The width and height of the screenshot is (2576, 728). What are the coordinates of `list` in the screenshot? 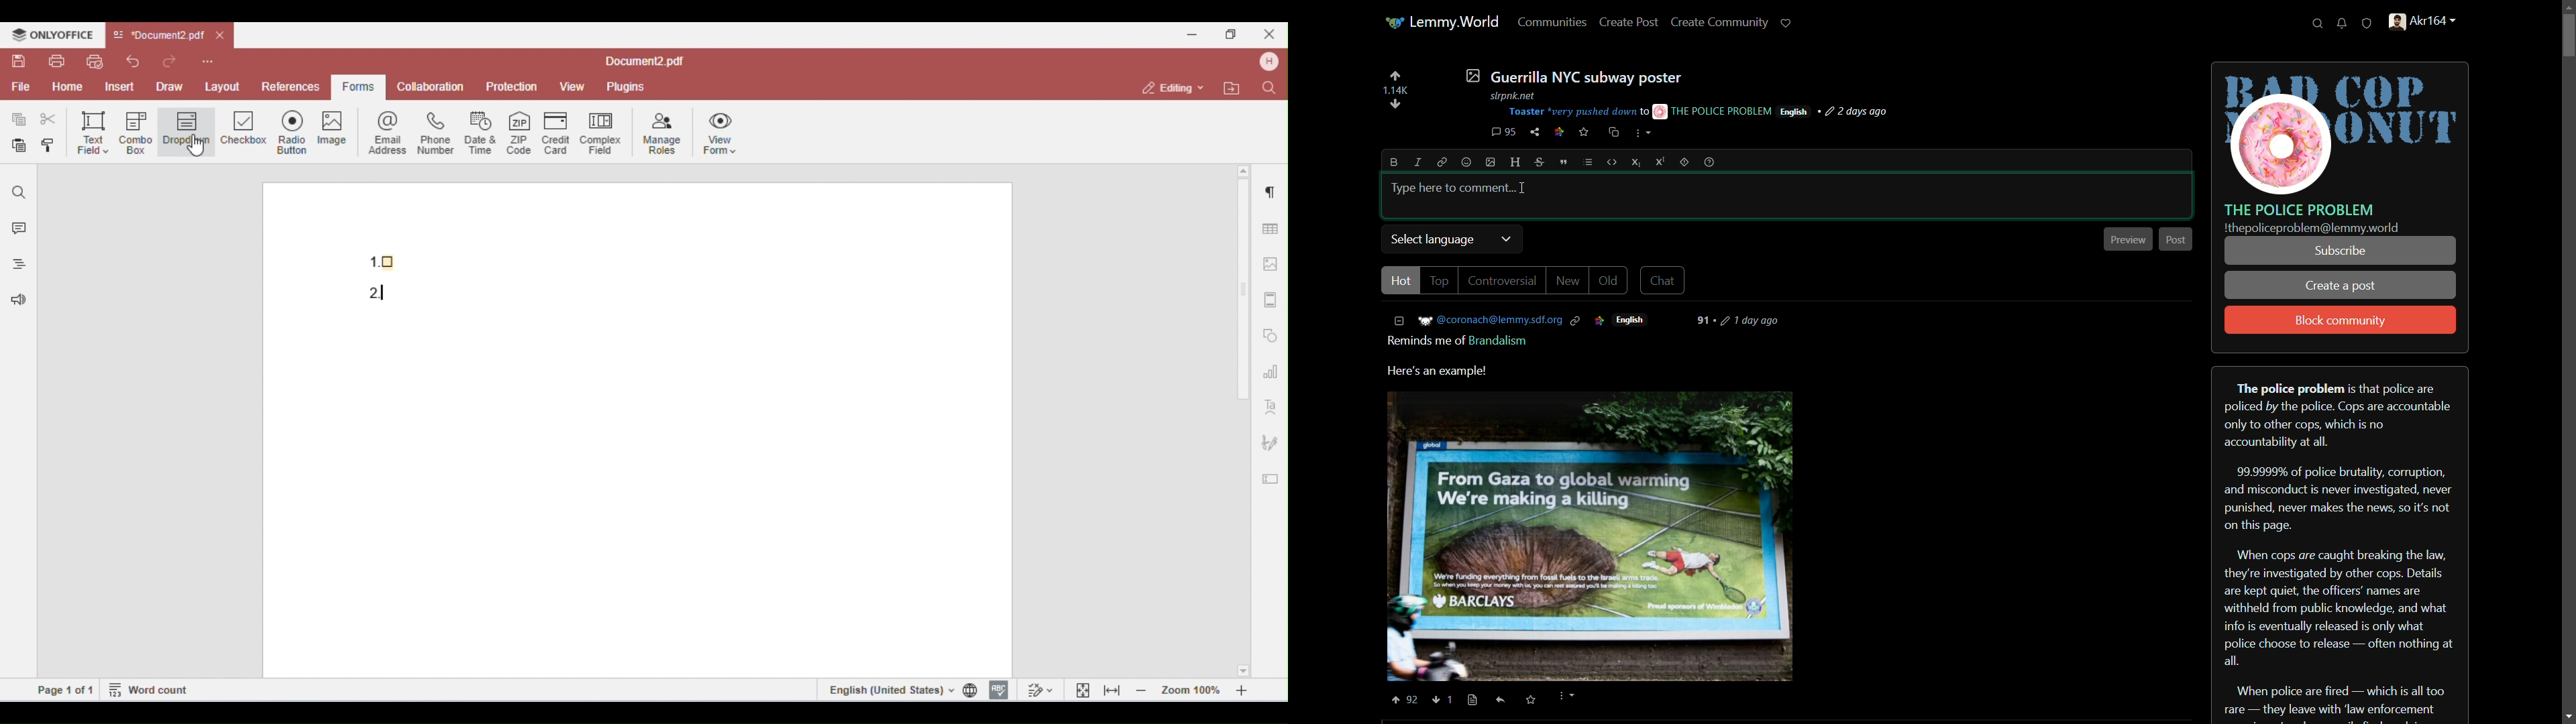 It's located at (1588, 162).